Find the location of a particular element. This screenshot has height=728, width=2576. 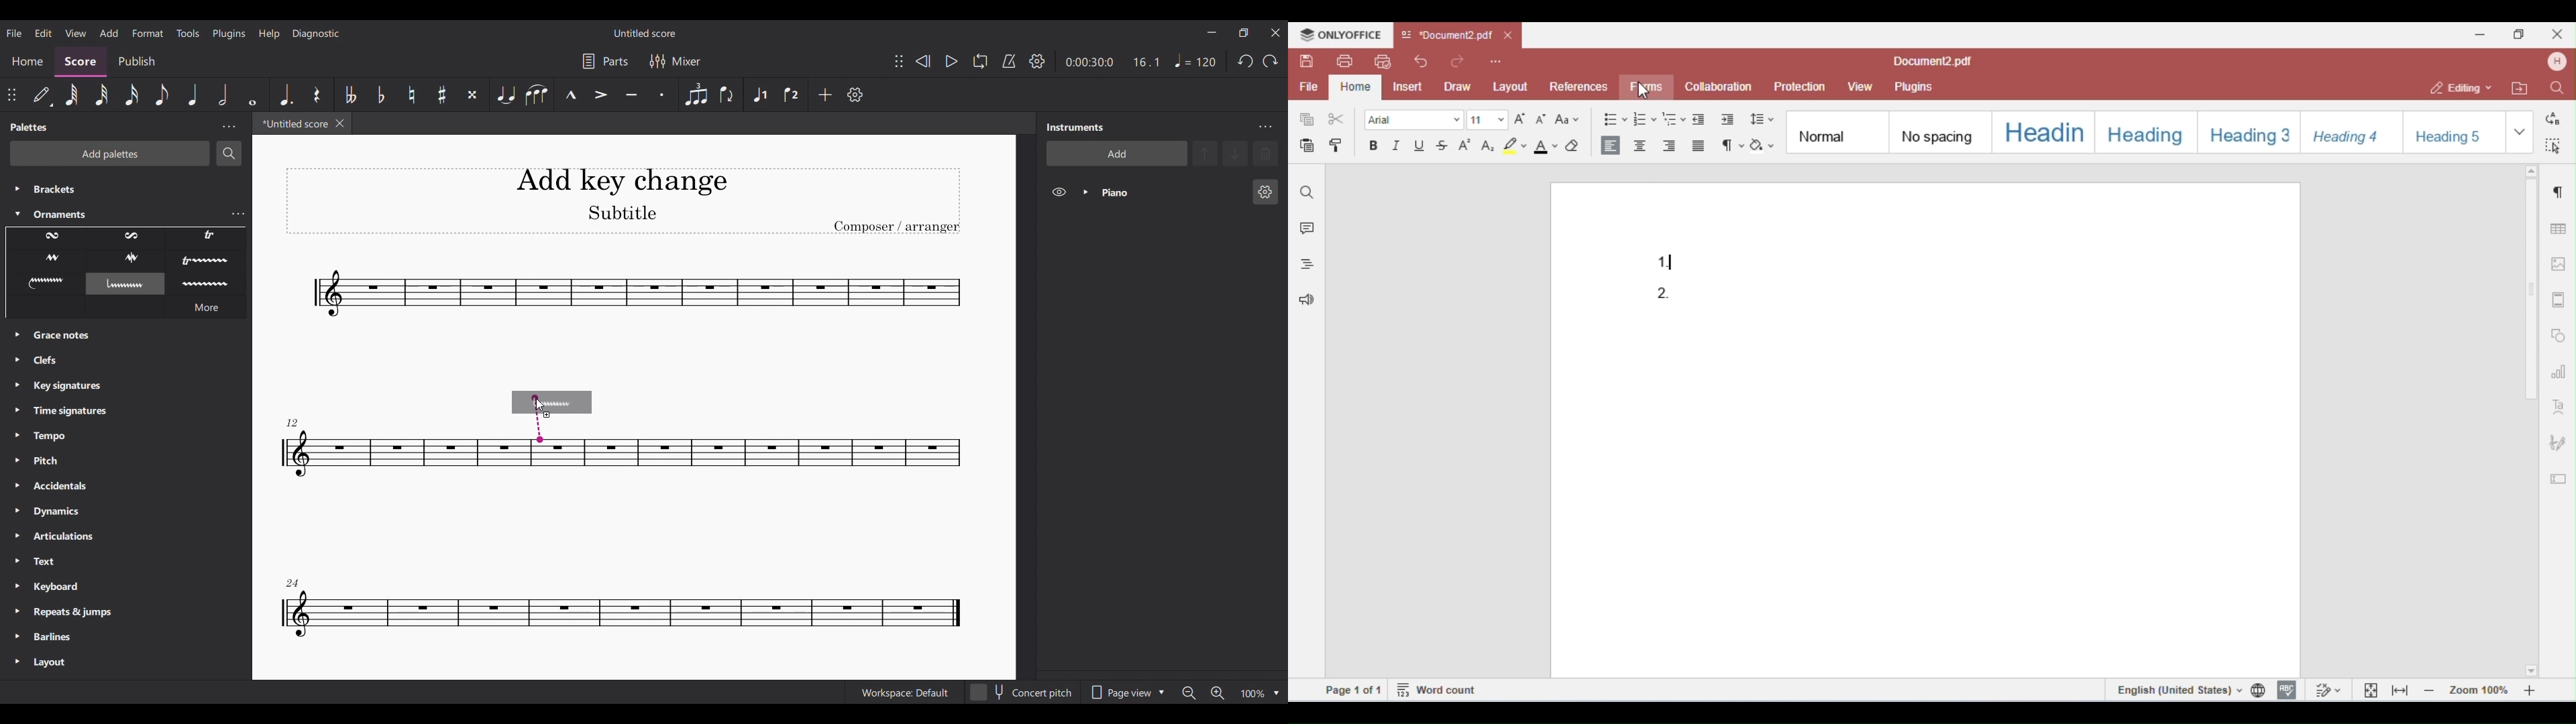

Quarter note is located at coordinates (193, 94).